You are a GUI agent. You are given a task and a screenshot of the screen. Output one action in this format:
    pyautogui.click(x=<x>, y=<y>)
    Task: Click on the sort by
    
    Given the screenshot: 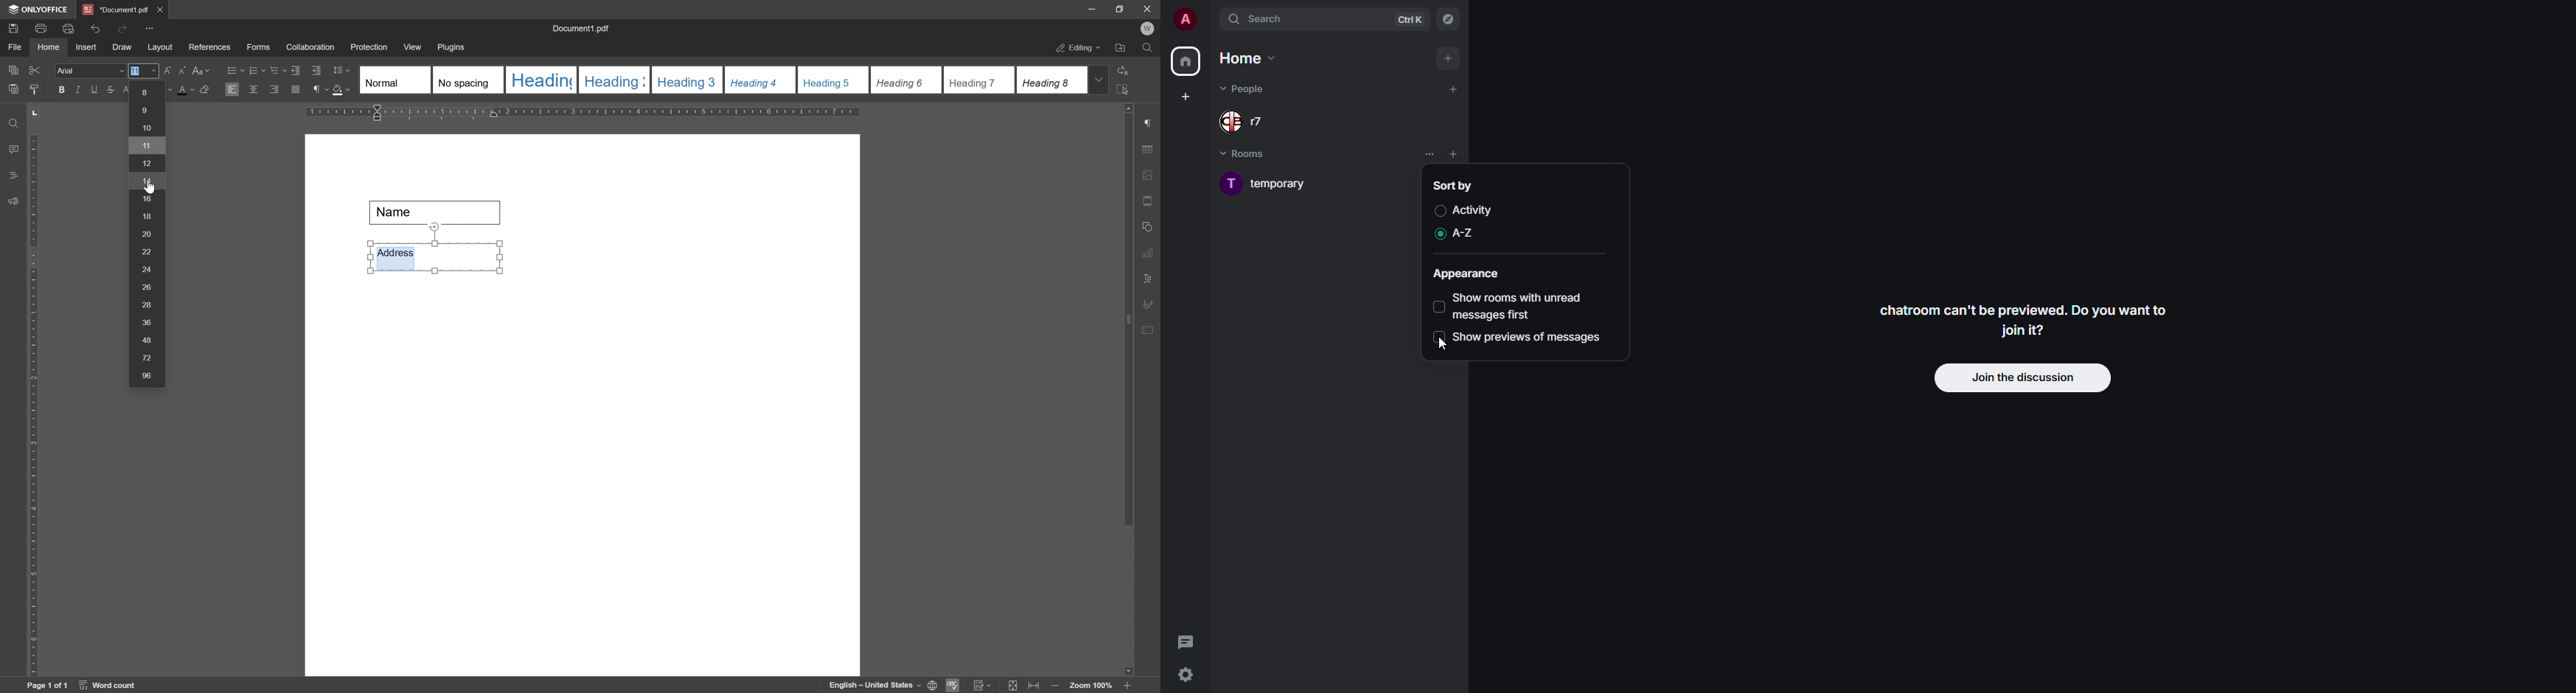 What is the action you would take?
    pyautogui.click(x=1451, y=184)
    